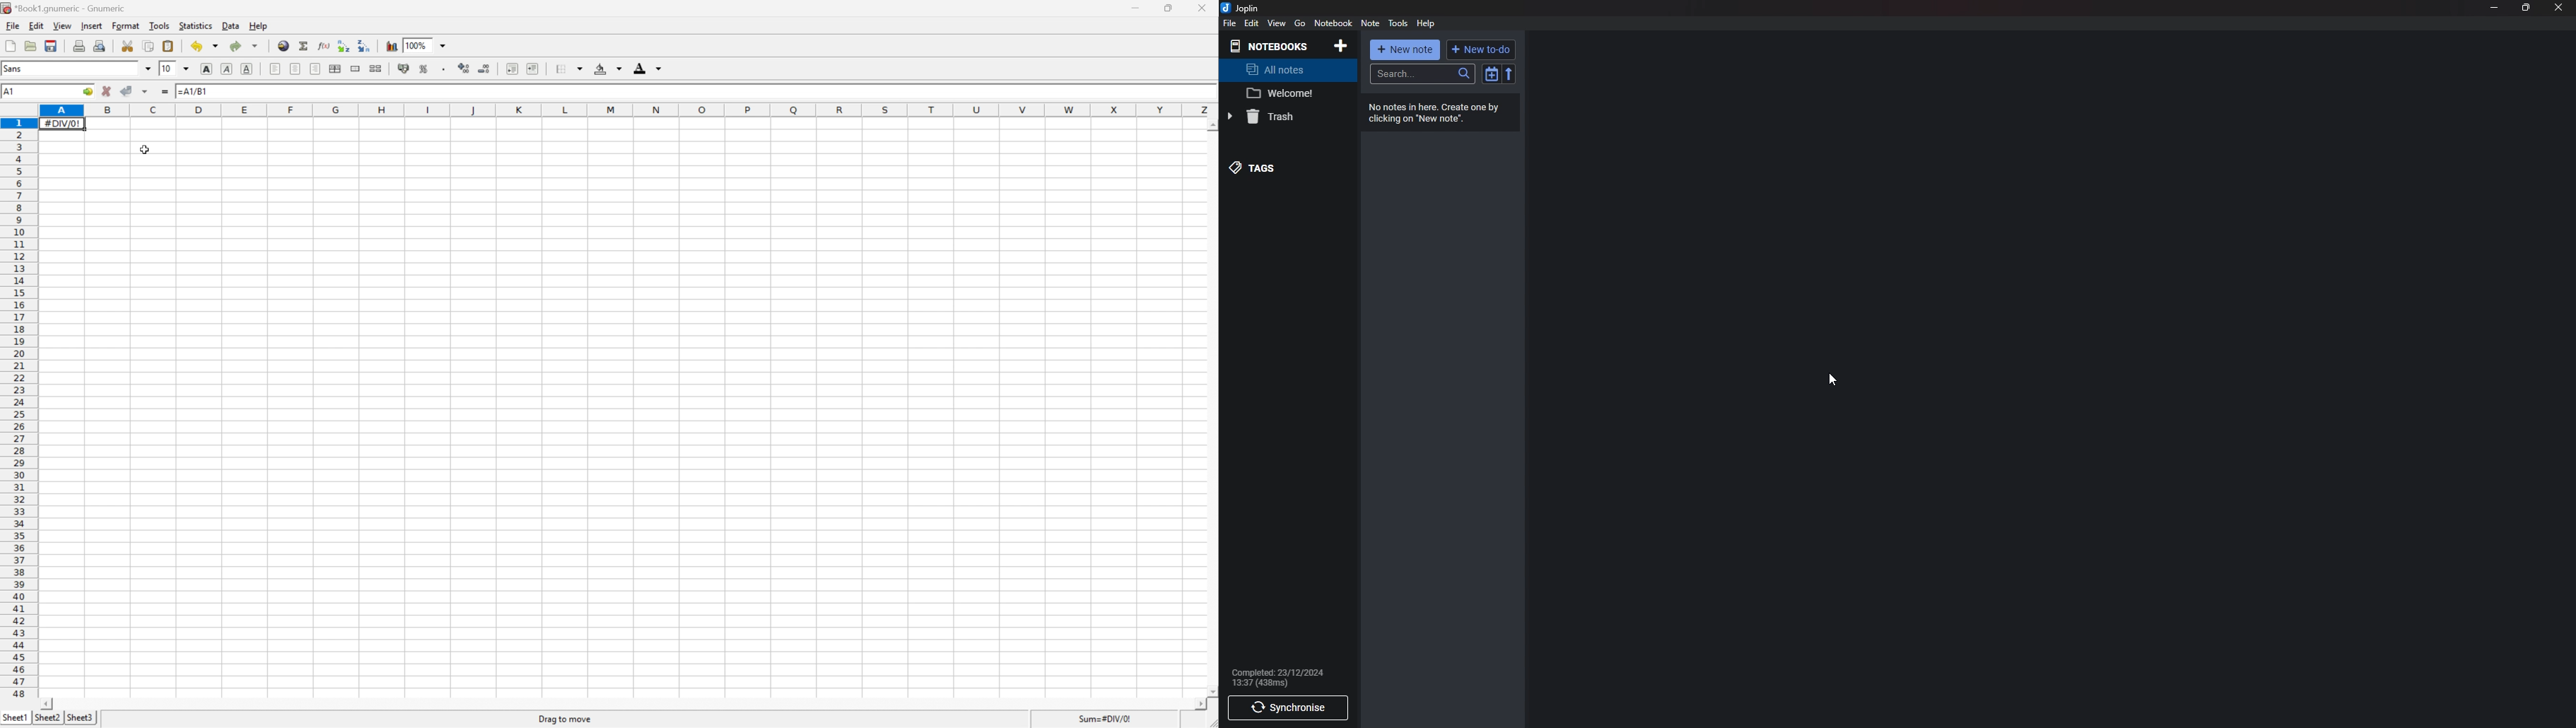 Image resolution: width=2576 pixels, height=728 pixels. Describe the element at coordinates (196, 47) in the screenshot. I see `Undo` at that location.